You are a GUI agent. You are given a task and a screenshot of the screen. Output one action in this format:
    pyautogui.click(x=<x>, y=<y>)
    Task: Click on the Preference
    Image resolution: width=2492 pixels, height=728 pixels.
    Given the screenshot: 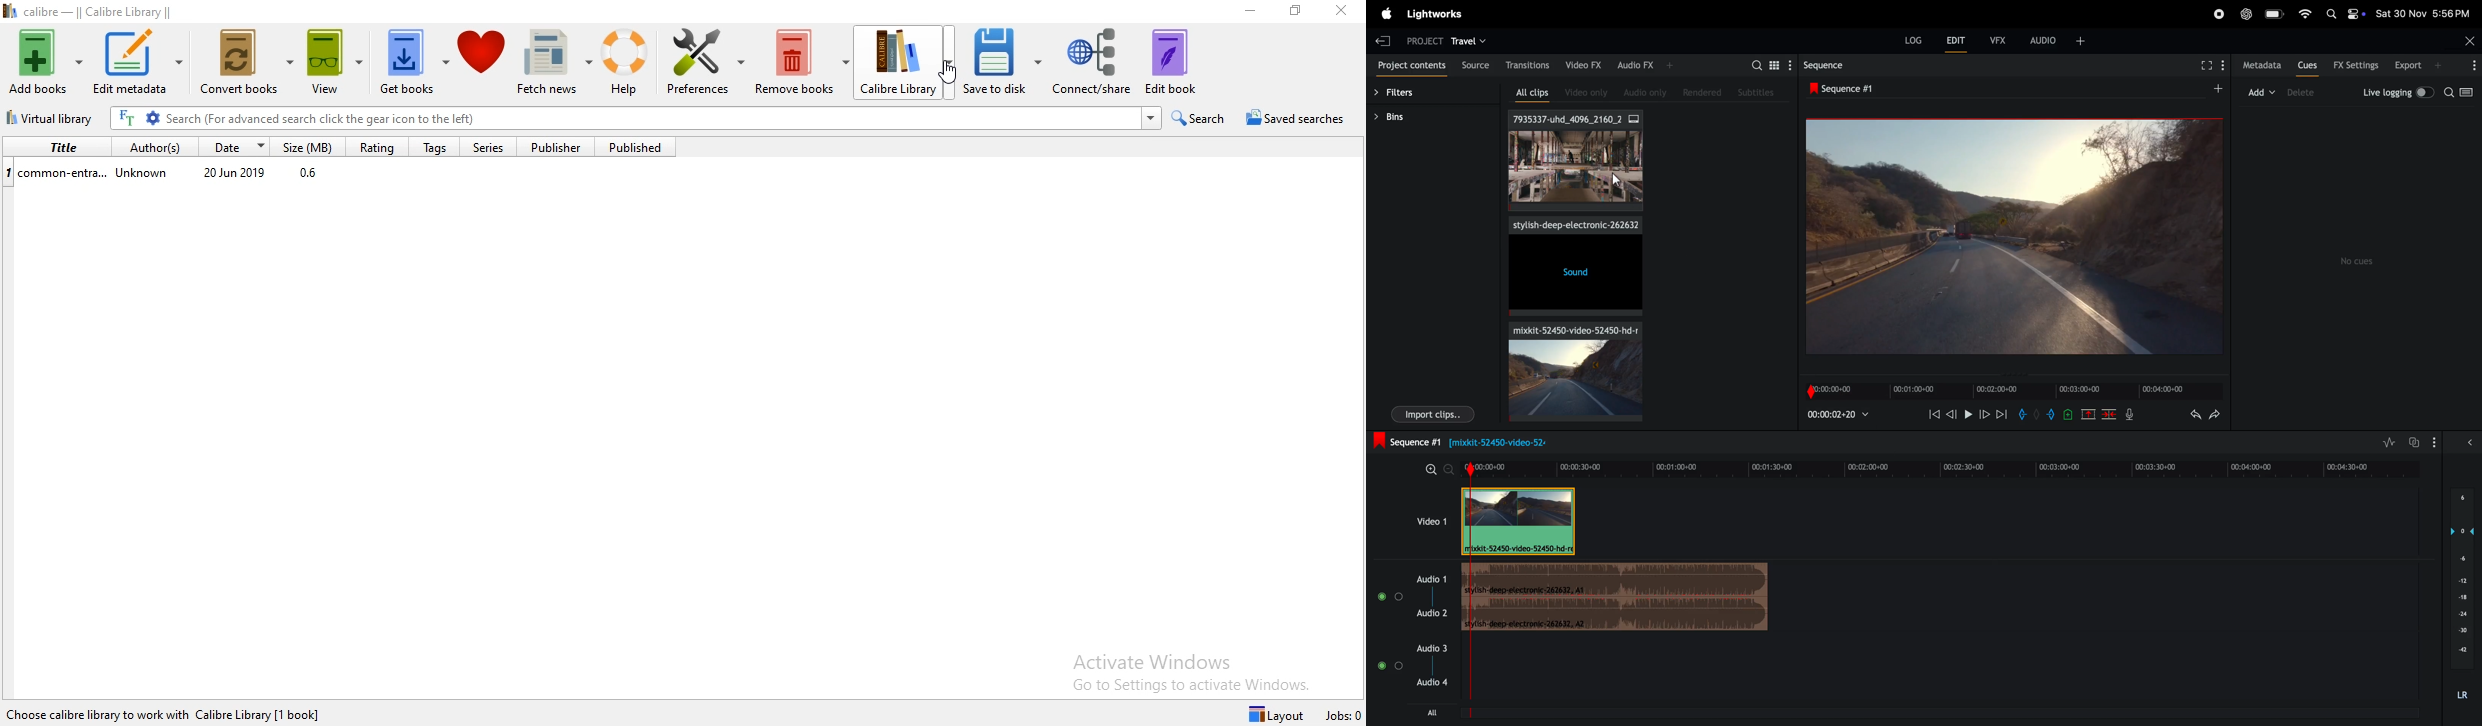 What is the action you would take?
    pyautogui.click(x=708, y=65)
    